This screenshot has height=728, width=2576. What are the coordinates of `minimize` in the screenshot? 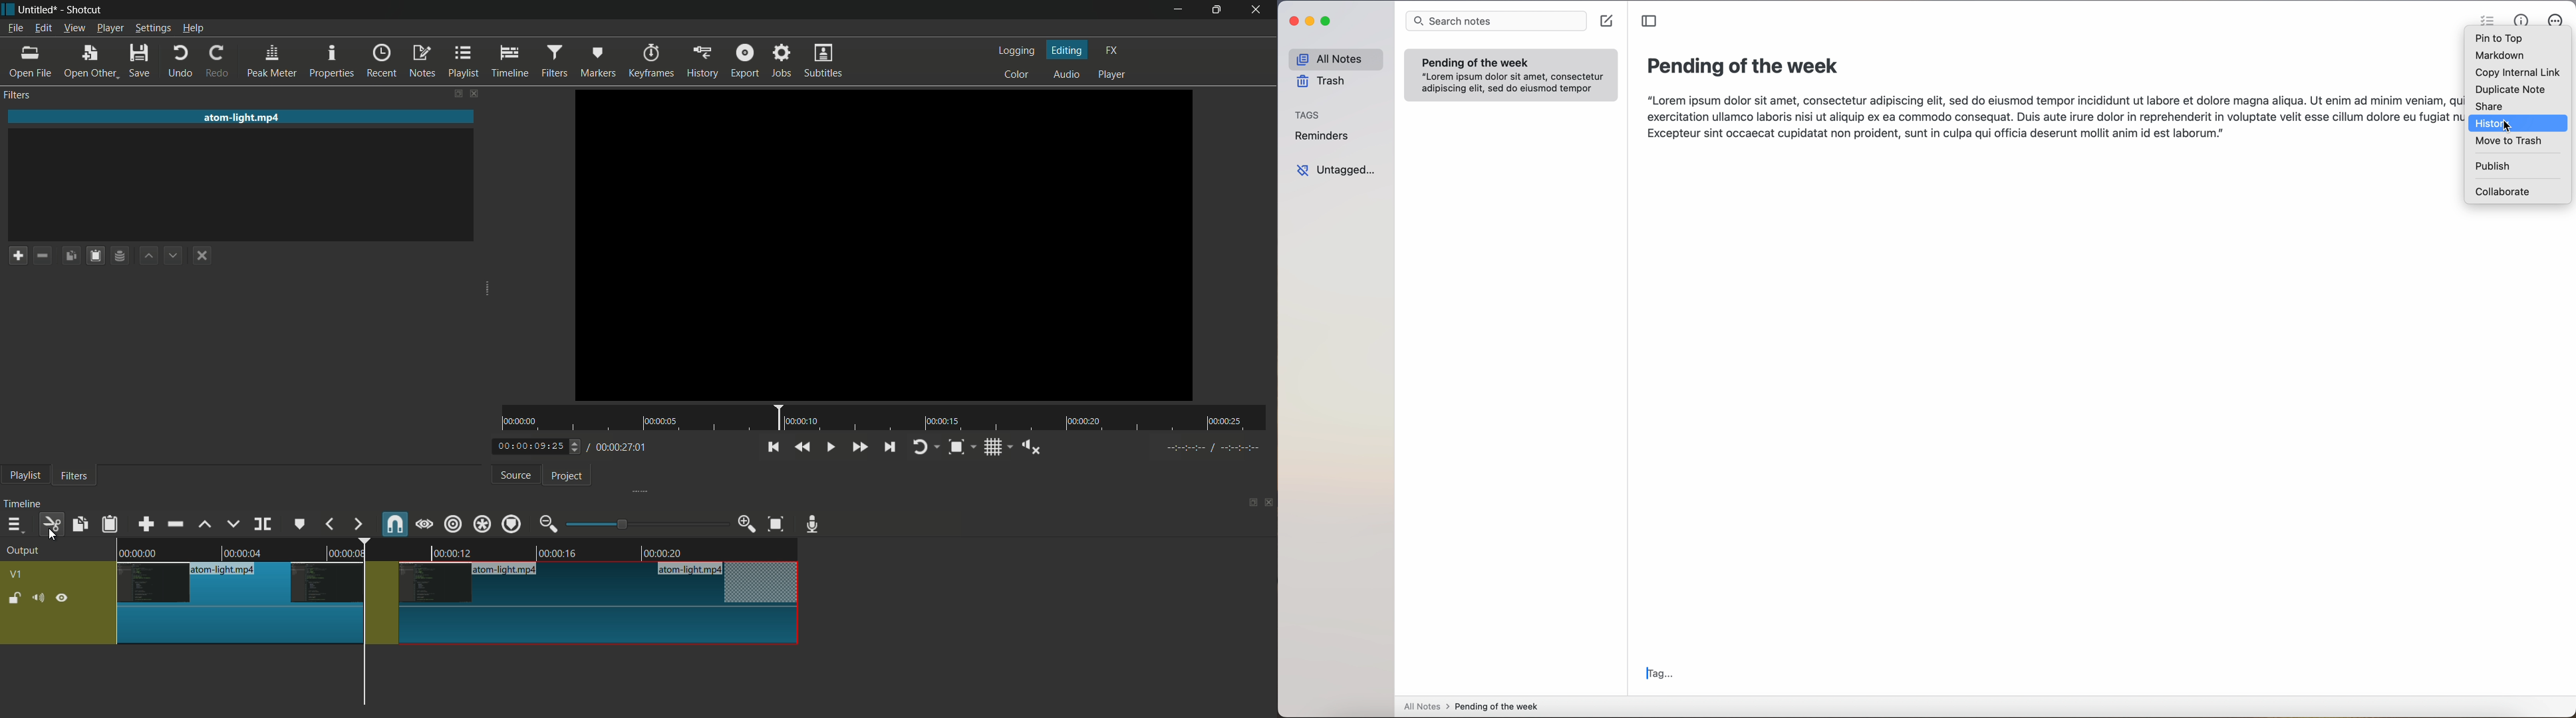 It's located at (1176, 10).